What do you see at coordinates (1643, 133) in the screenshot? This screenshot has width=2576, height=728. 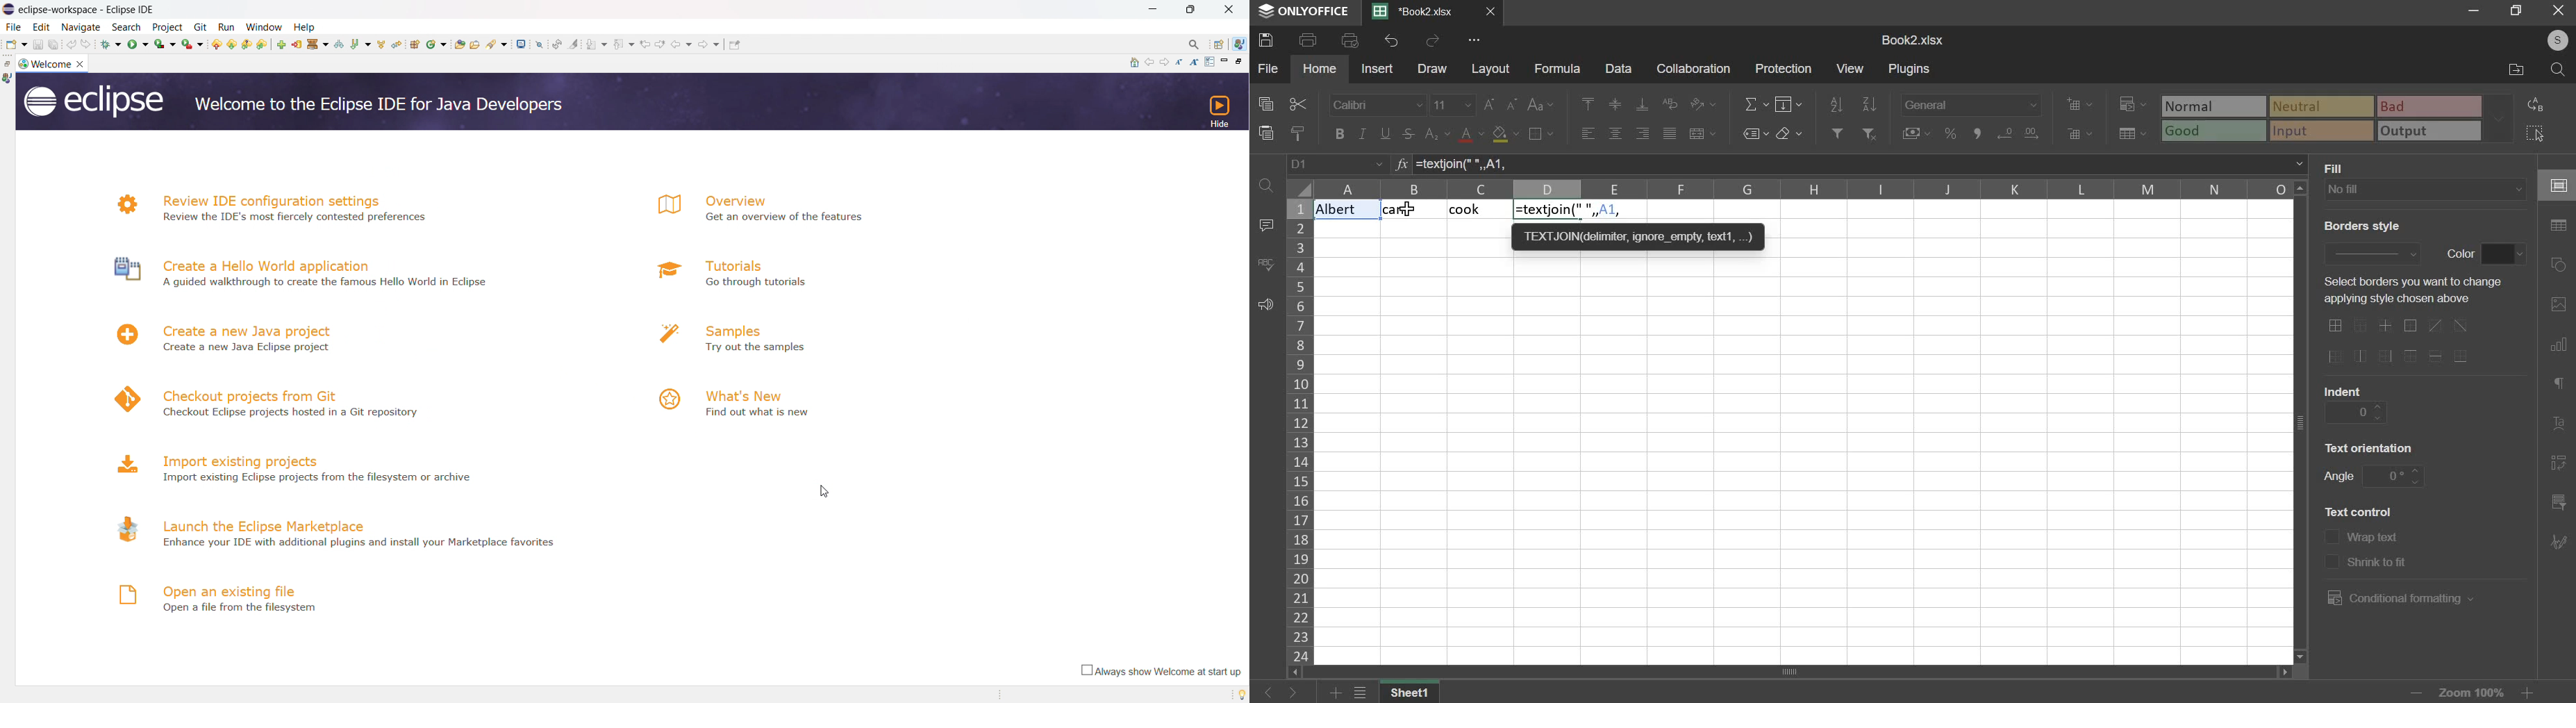 I see `align right` at bounding box center [1643, 133].